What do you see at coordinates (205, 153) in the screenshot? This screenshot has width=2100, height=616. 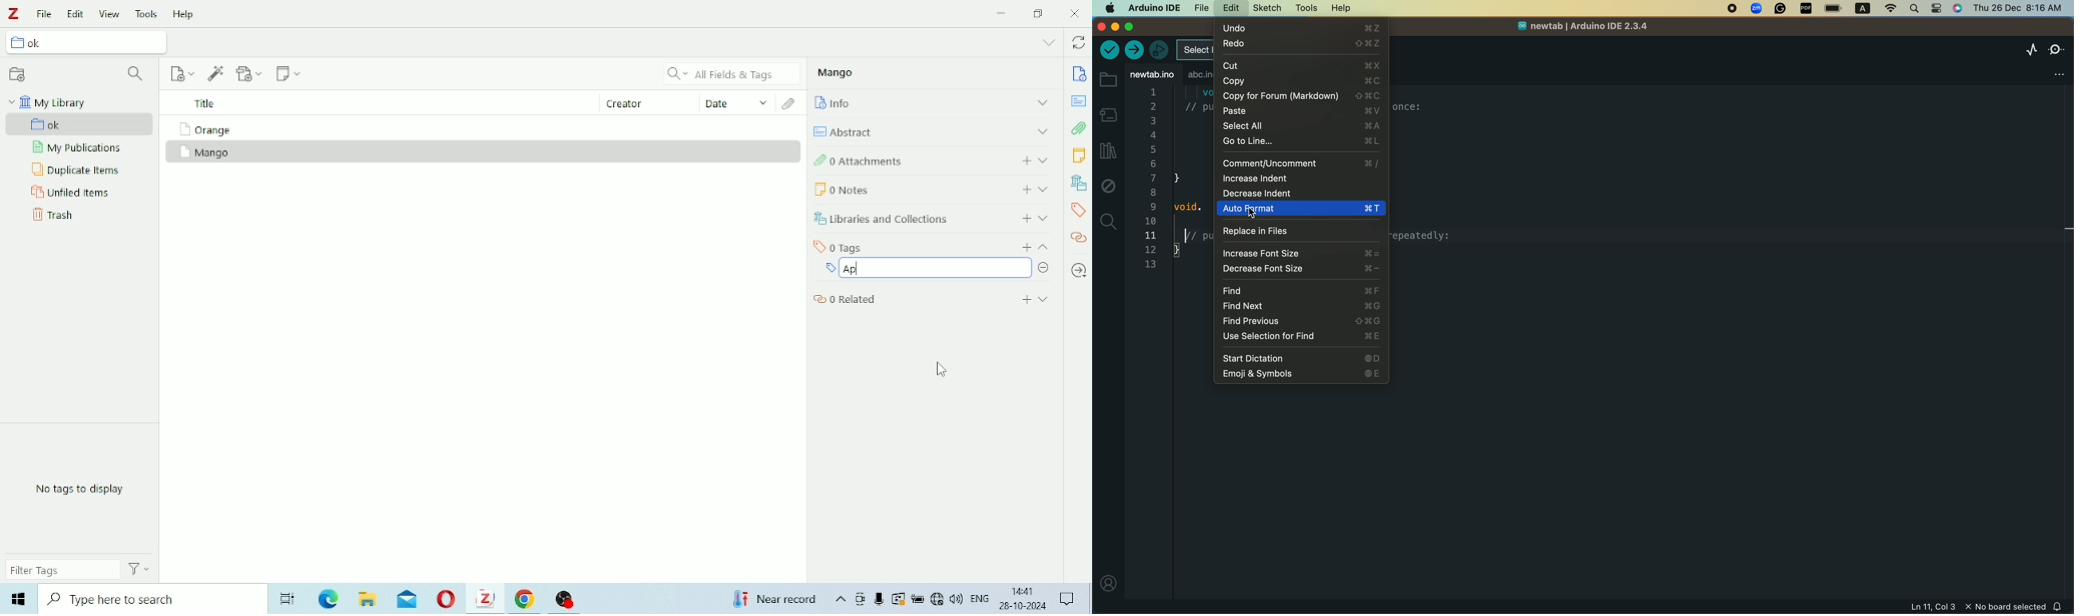 I see `Mango` at bounding box center [205, 153].